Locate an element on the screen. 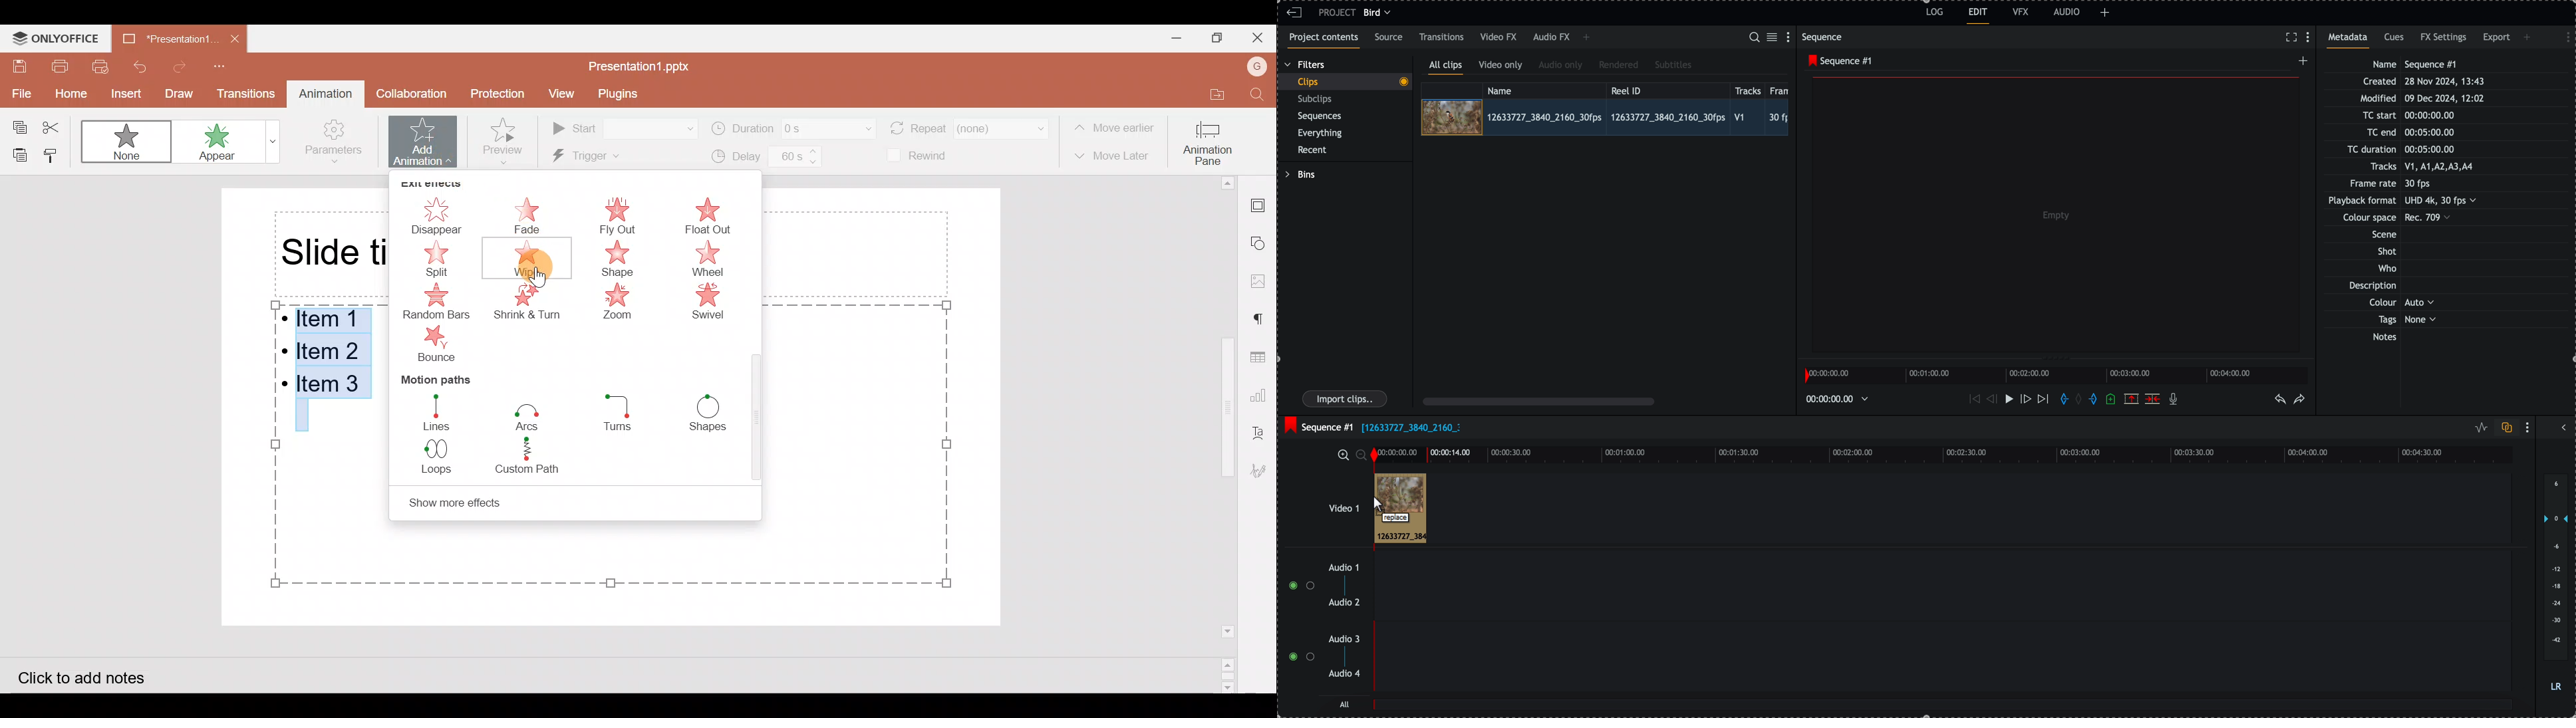  Shrink & turn is located at coordinates (531, 306).